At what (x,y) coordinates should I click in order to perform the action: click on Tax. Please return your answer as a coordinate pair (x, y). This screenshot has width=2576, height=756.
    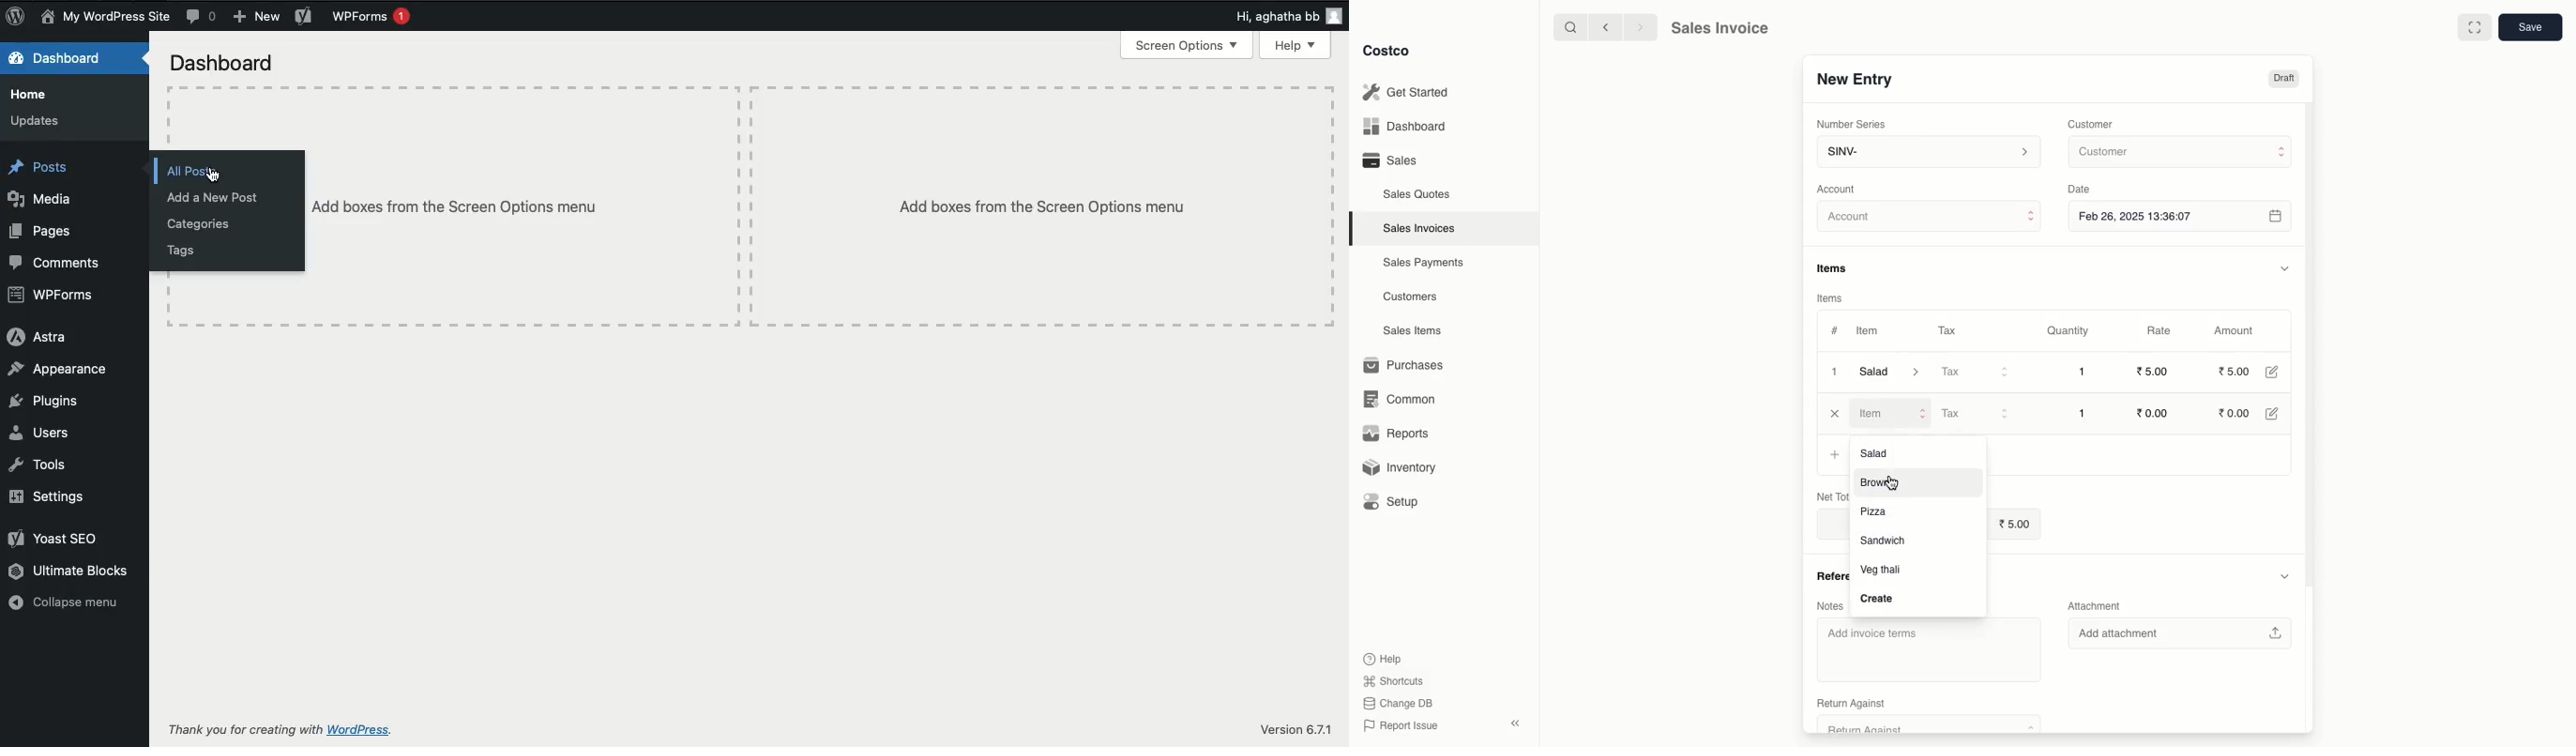
    Looking at the image, I should click on (1974, 412).